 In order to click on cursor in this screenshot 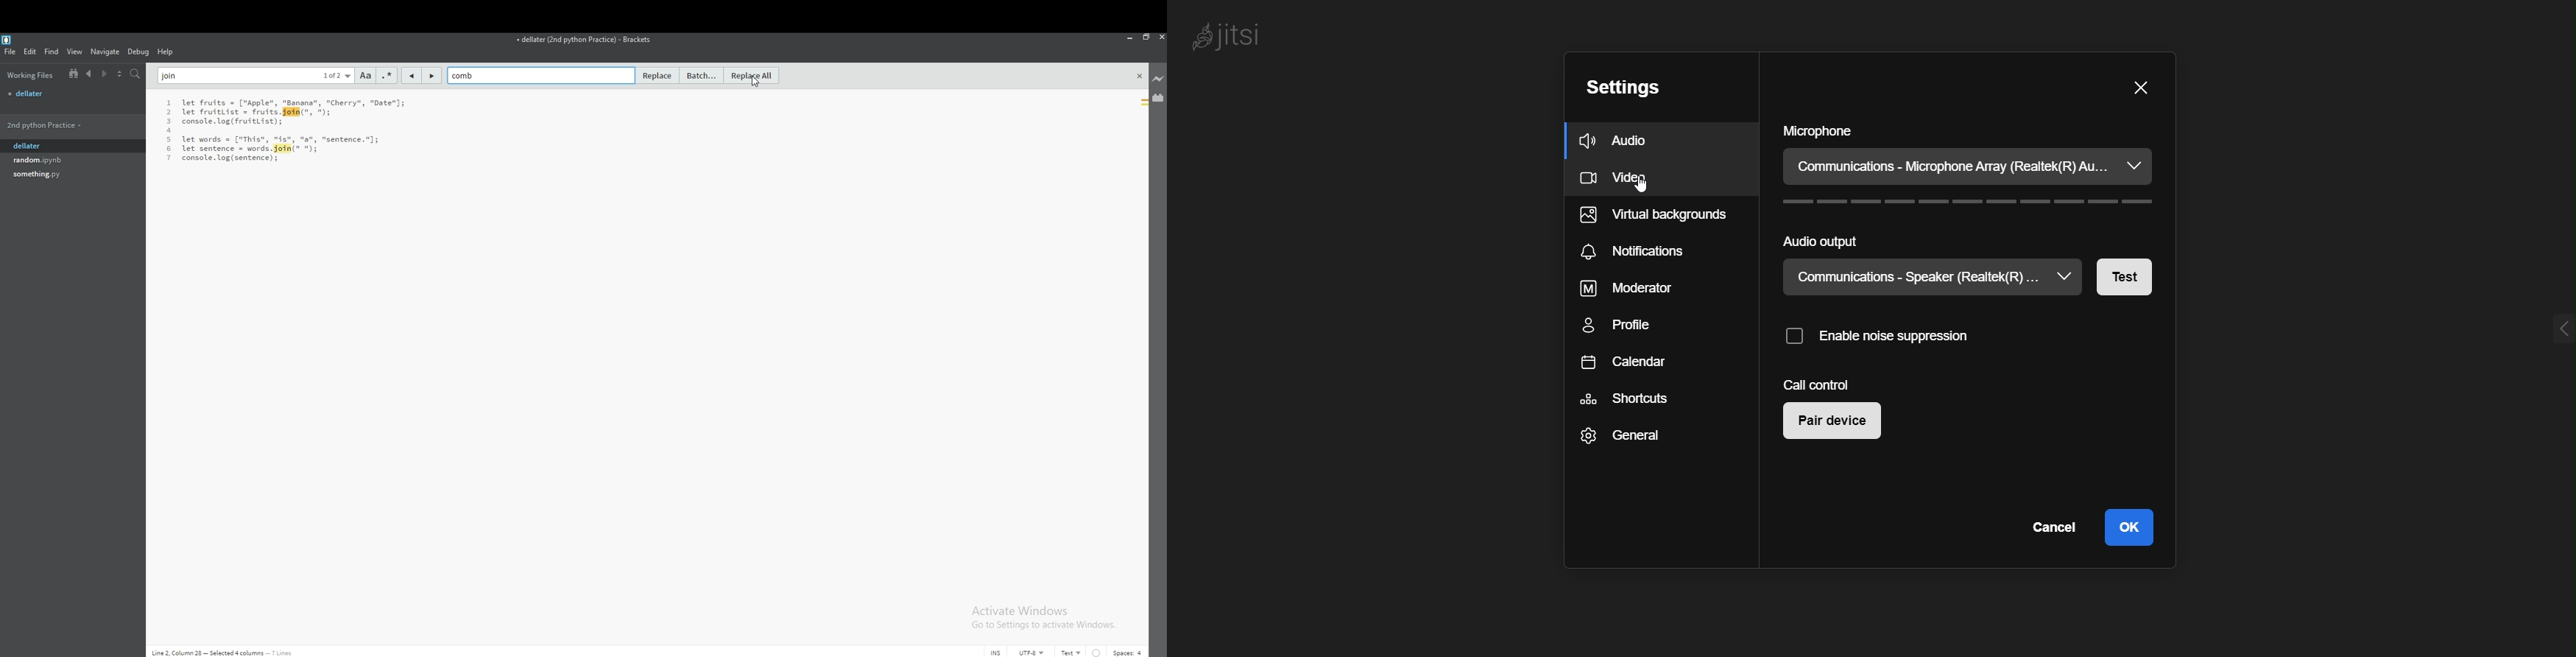, I will do `click(1645, 189)`.